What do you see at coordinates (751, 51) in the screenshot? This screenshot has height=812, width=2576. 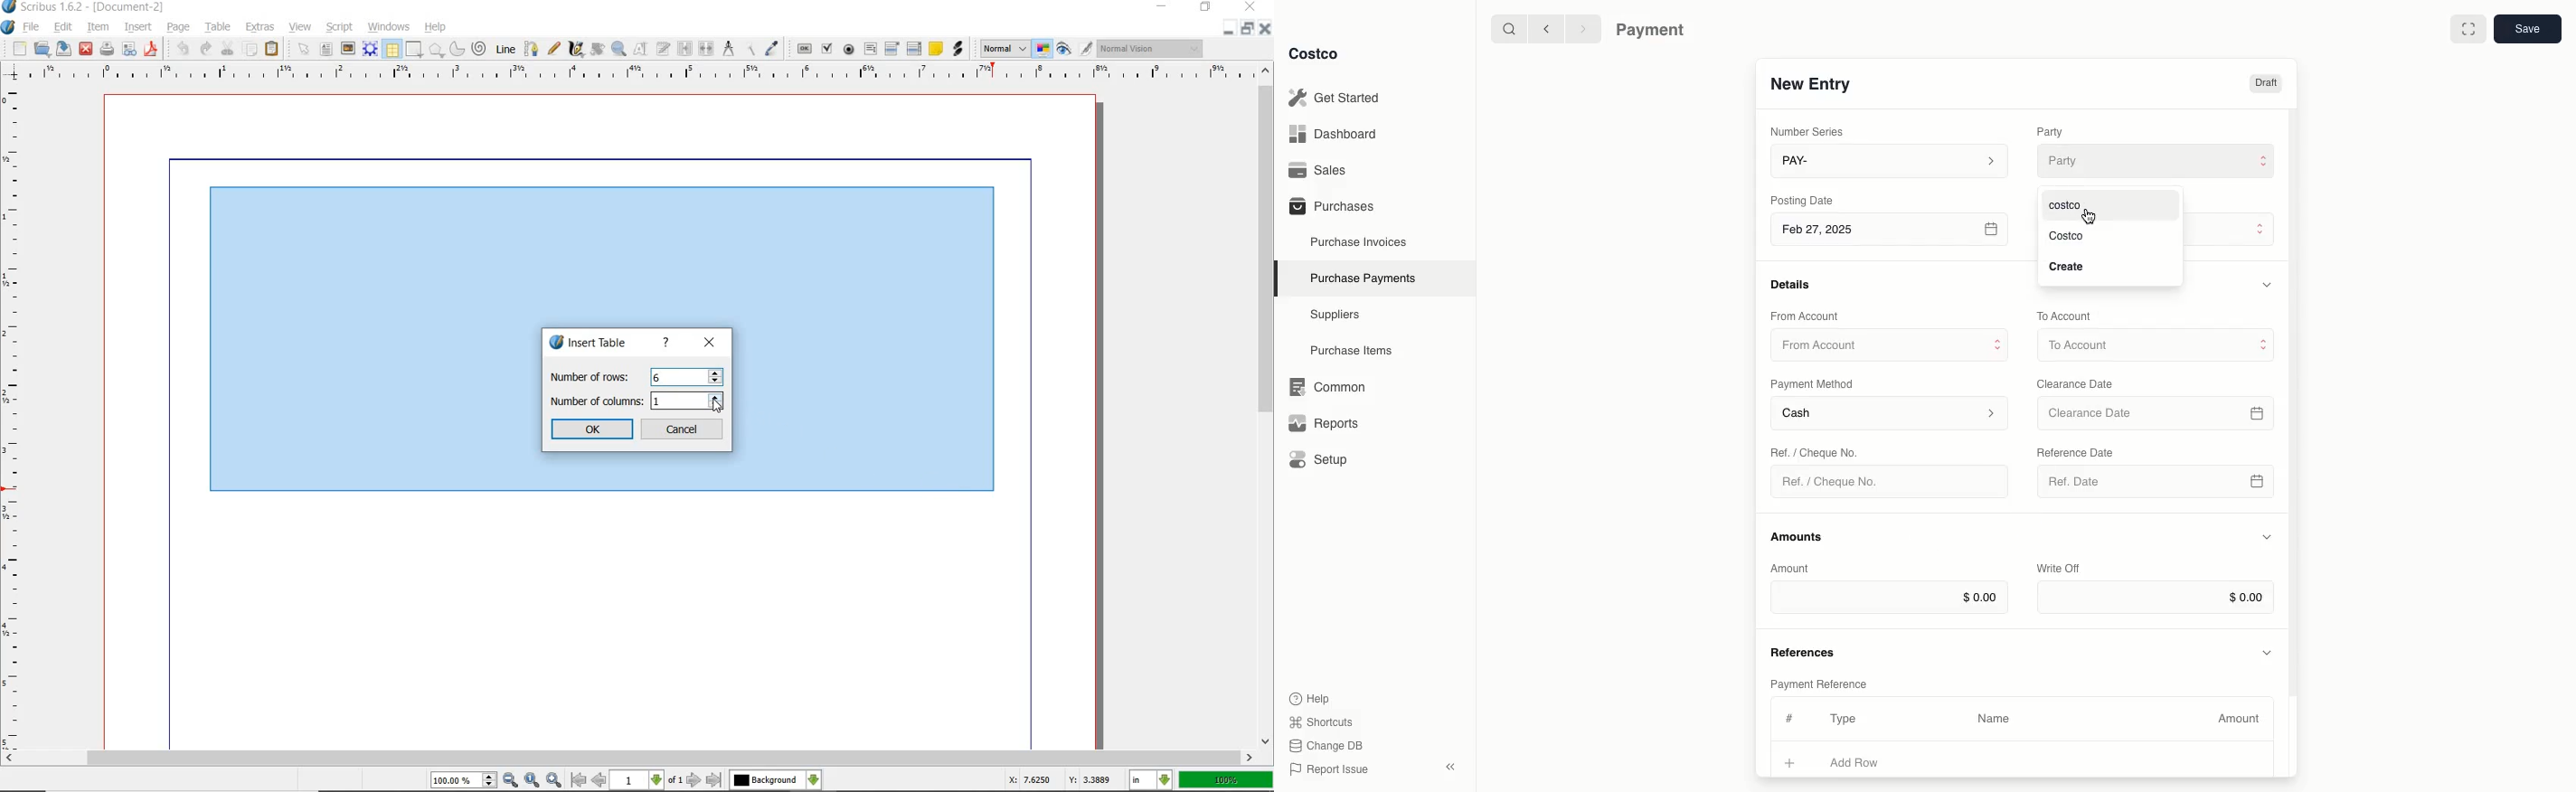 I see `copy item properties` at bounding box center [751, 51].